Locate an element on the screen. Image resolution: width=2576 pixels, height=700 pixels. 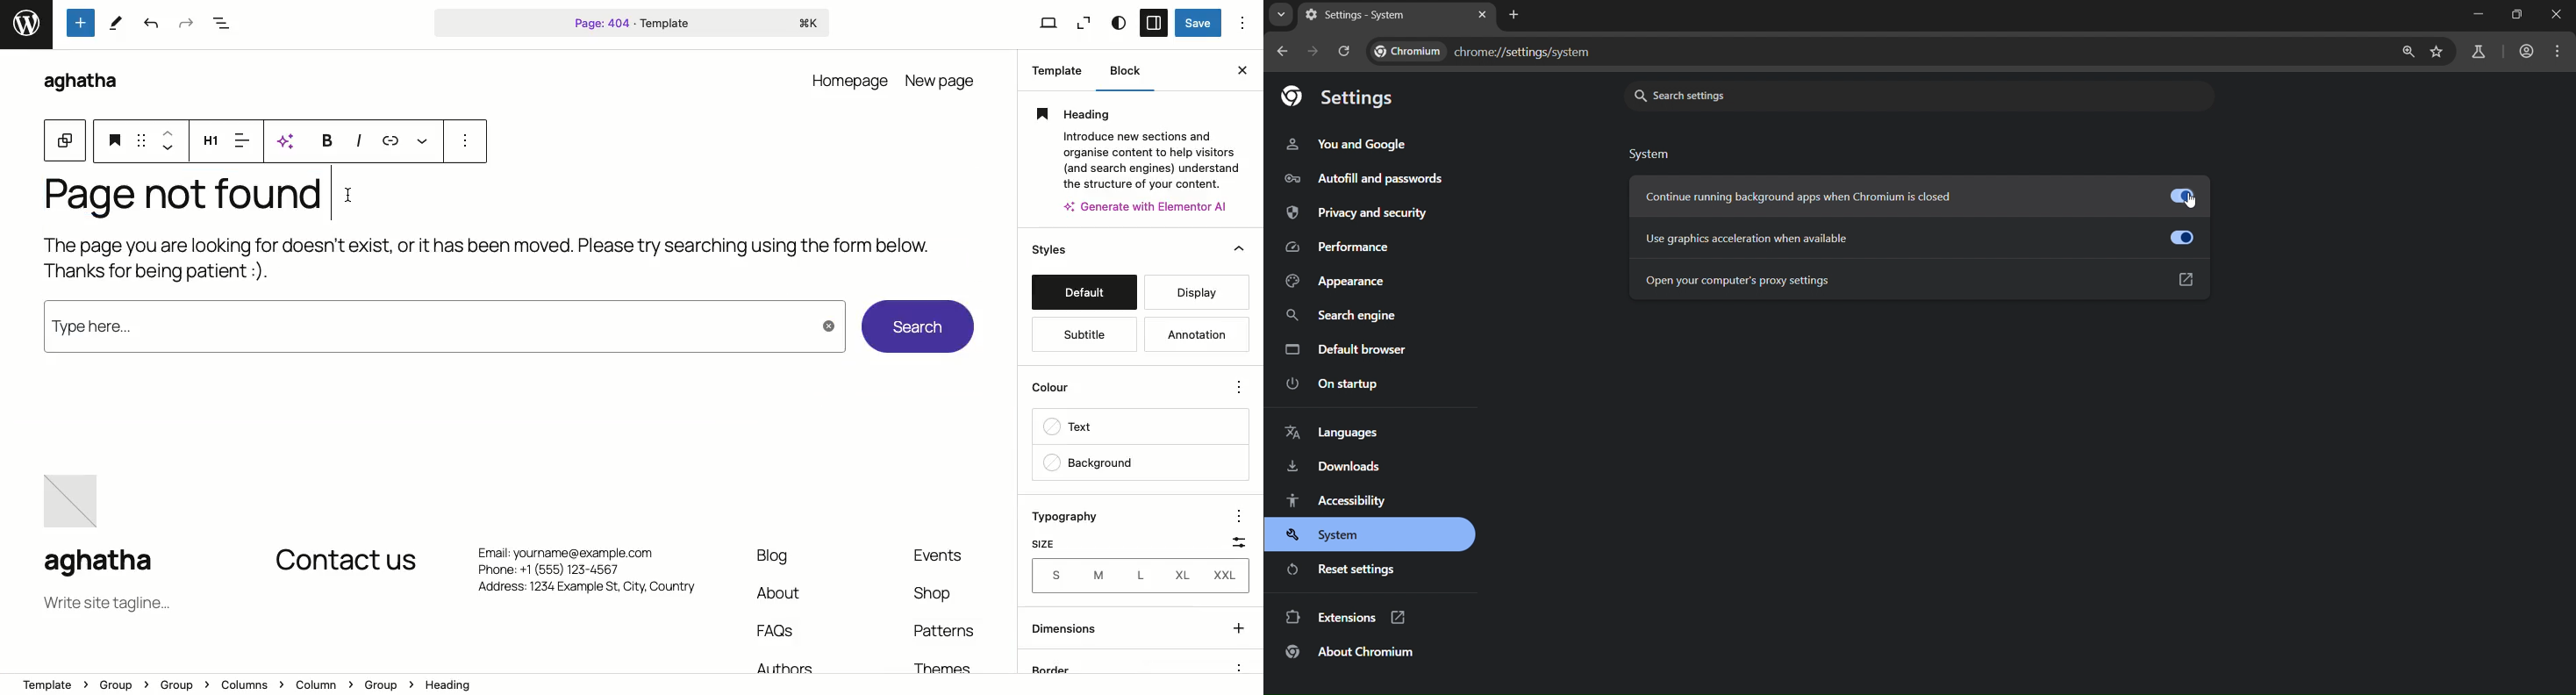
zoom is located at coordinates (2408, 51).